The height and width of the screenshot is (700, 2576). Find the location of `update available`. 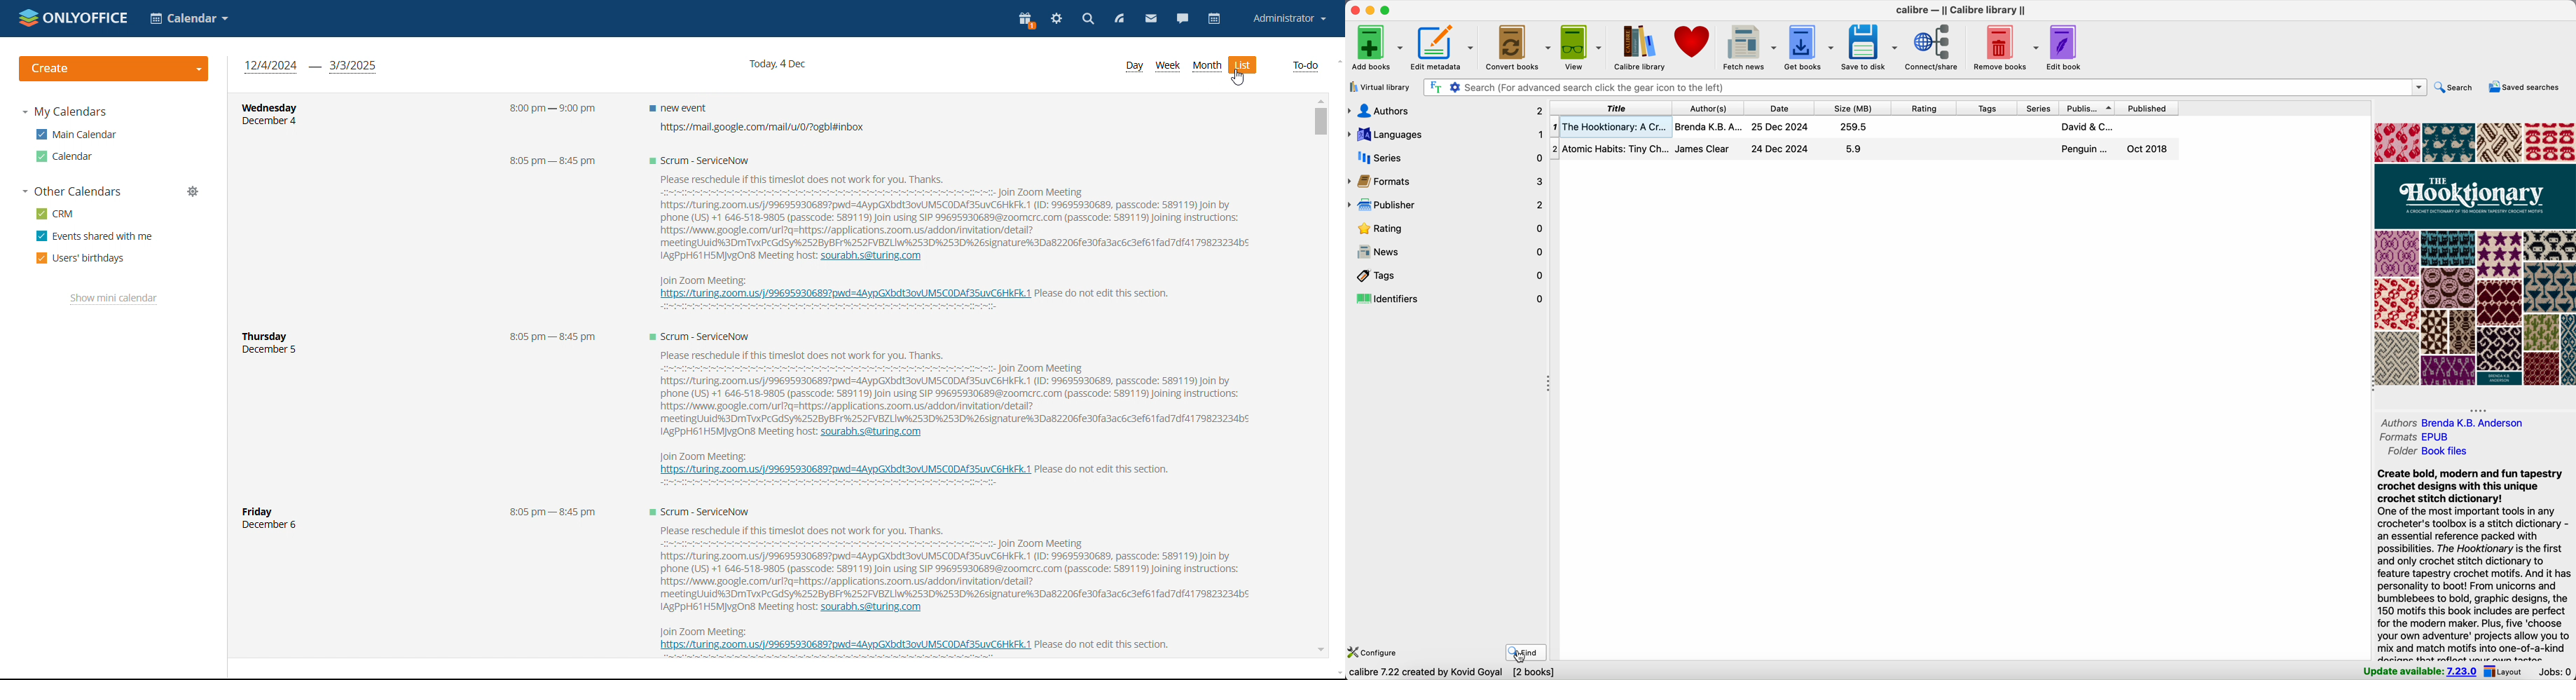

update available is located at coordinates (2418, 671).